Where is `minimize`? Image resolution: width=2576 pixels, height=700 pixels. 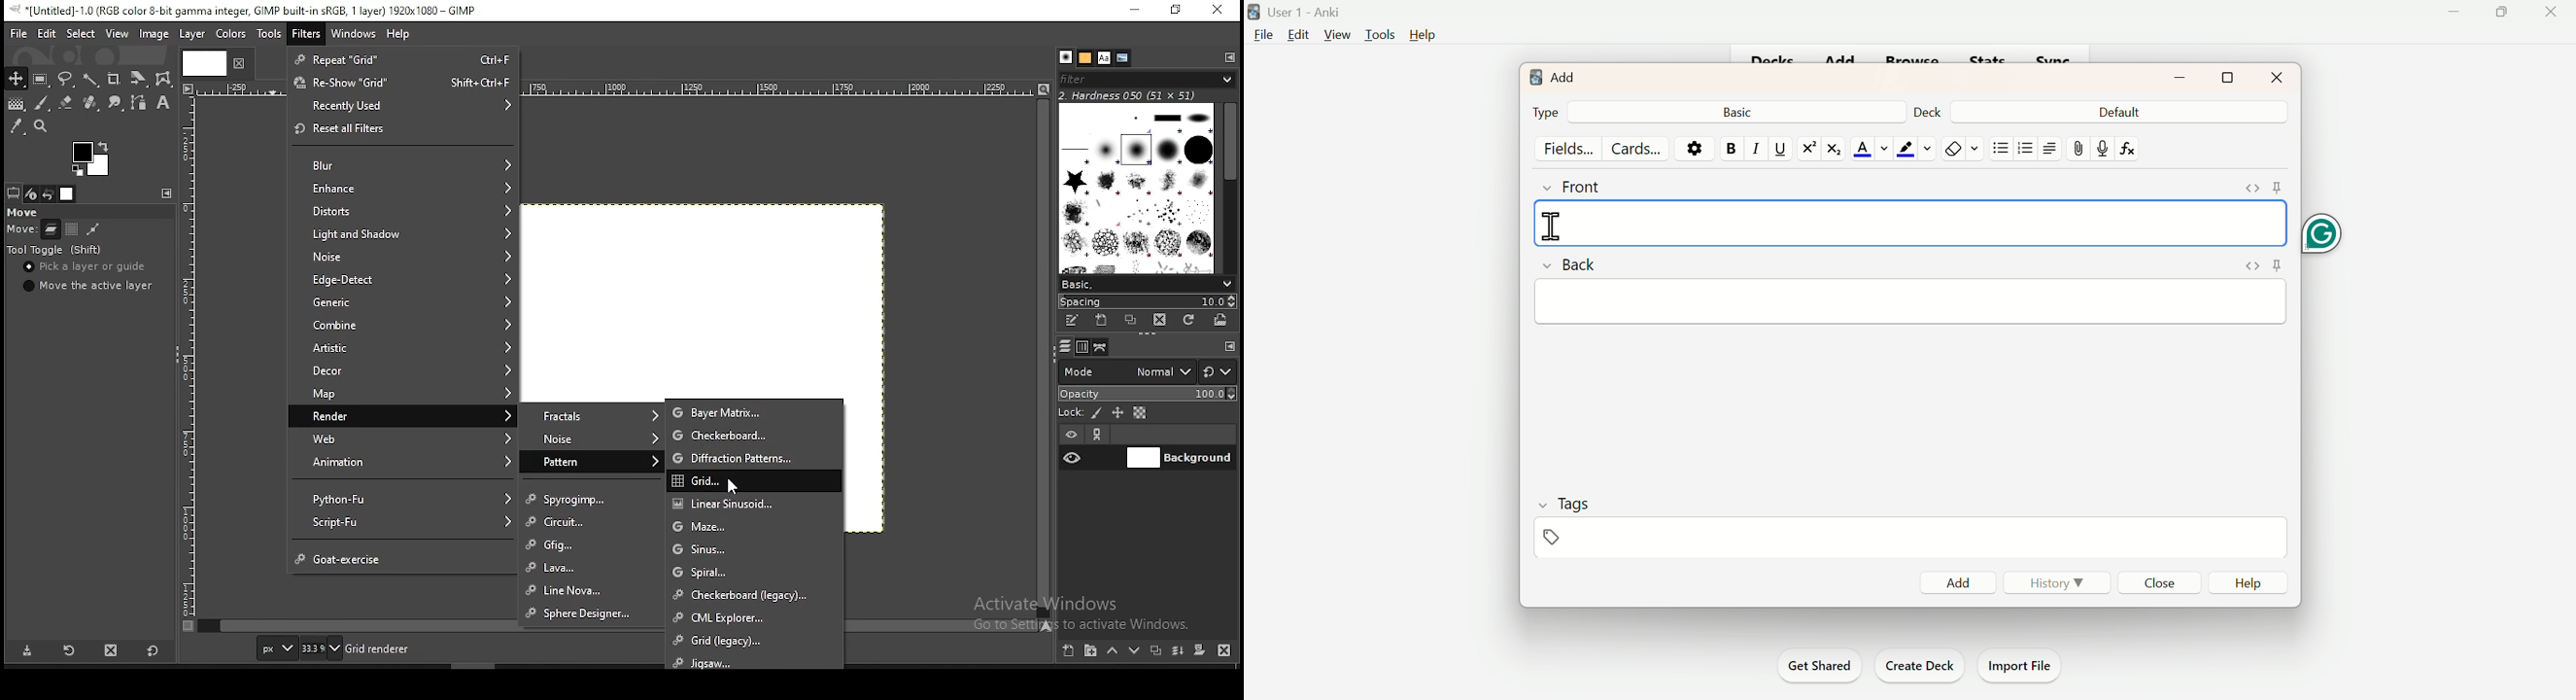 minimize is located at coordinates (2179, 78).